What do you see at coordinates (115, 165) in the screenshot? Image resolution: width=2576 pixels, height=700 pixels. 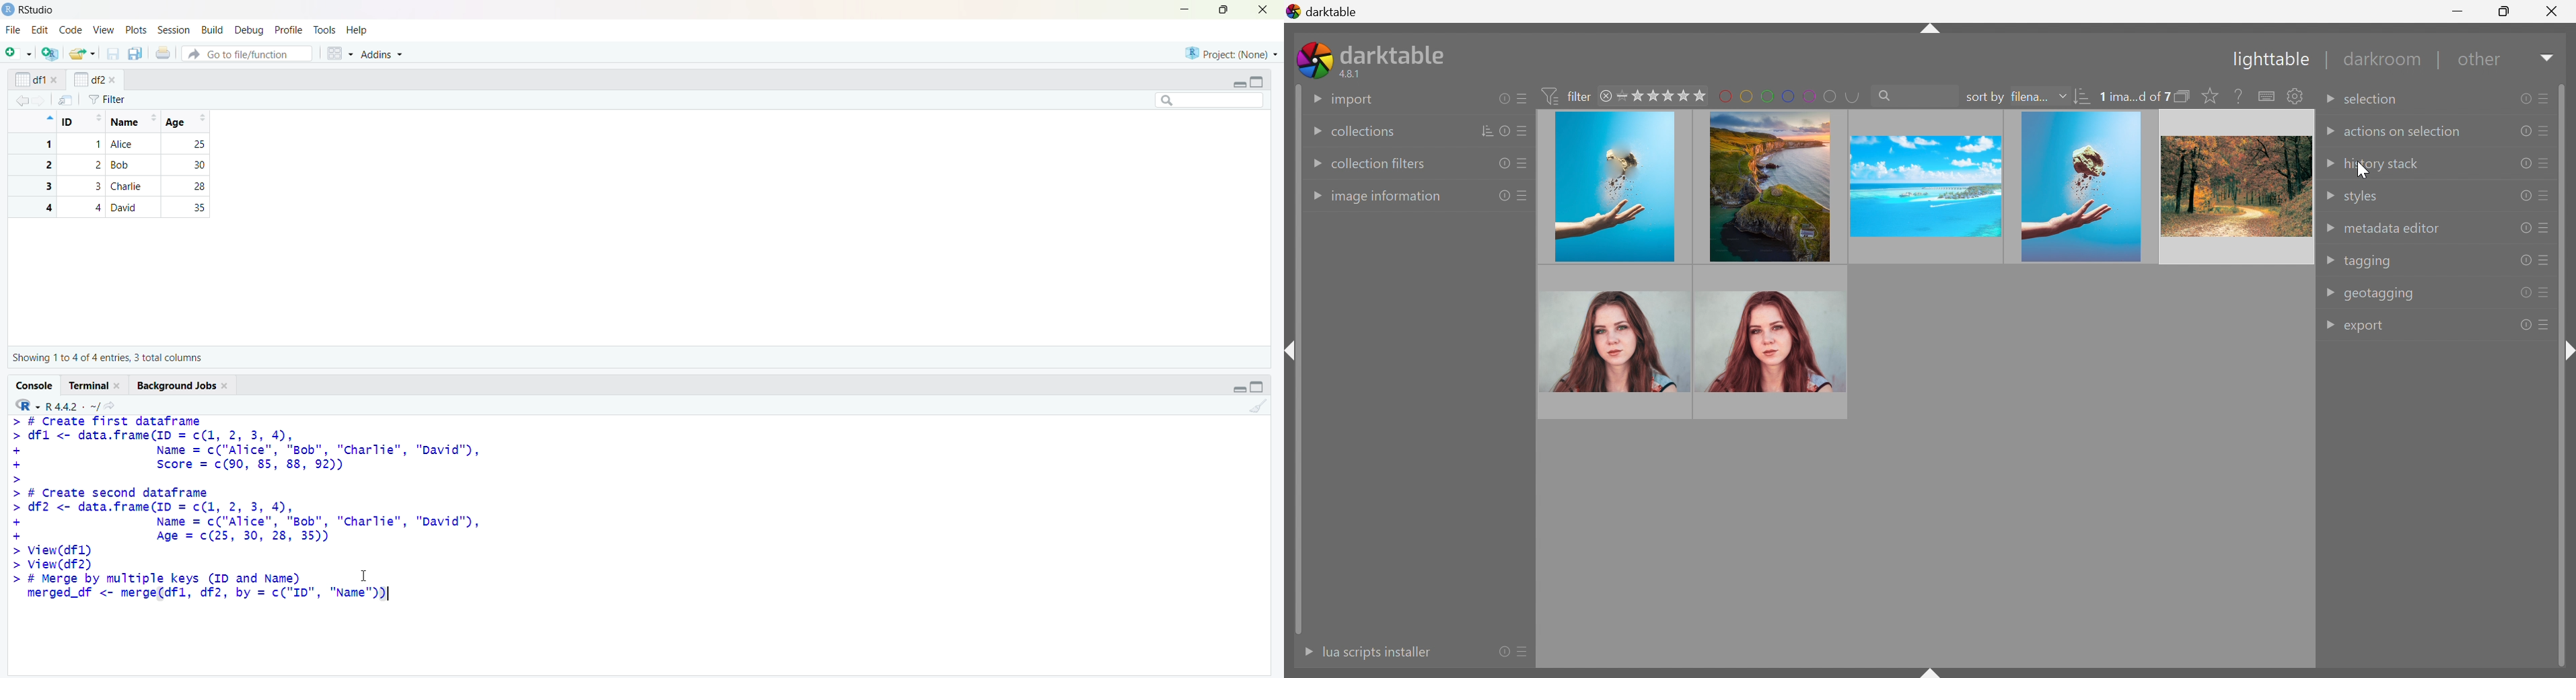 I see `2 2 Bob 30` at bounding box center [115, 165].